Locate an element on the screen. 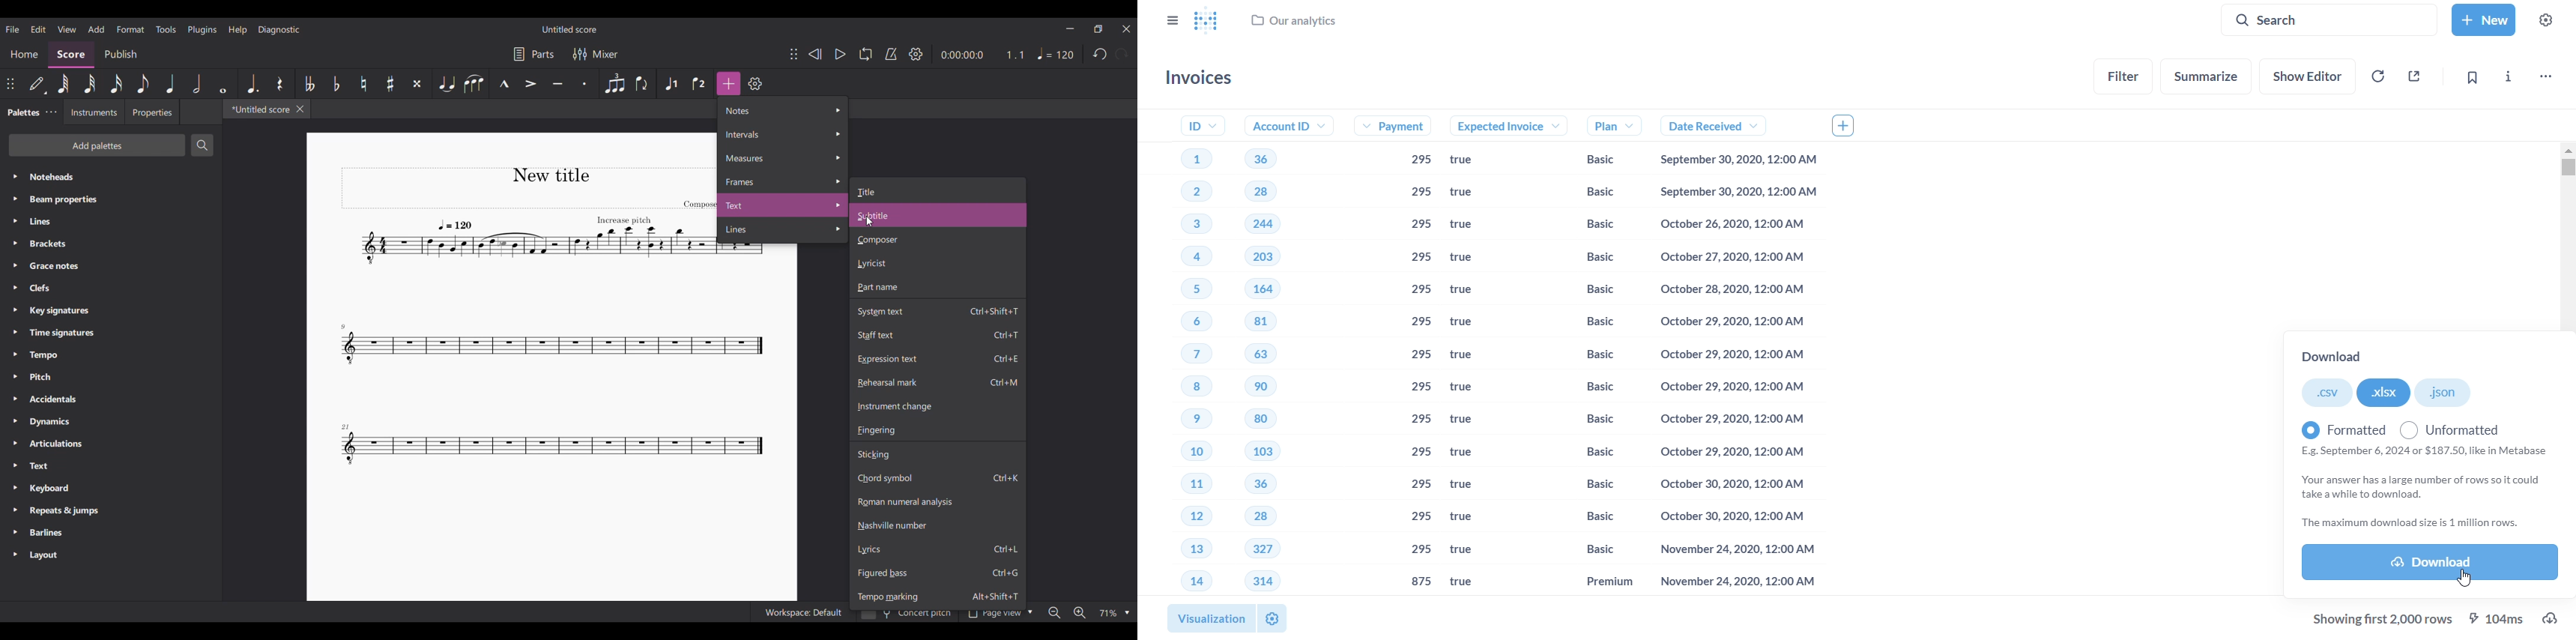 The height and width of the screenshot is (644, 2576). Publish section is located at coordinates (121, 55).